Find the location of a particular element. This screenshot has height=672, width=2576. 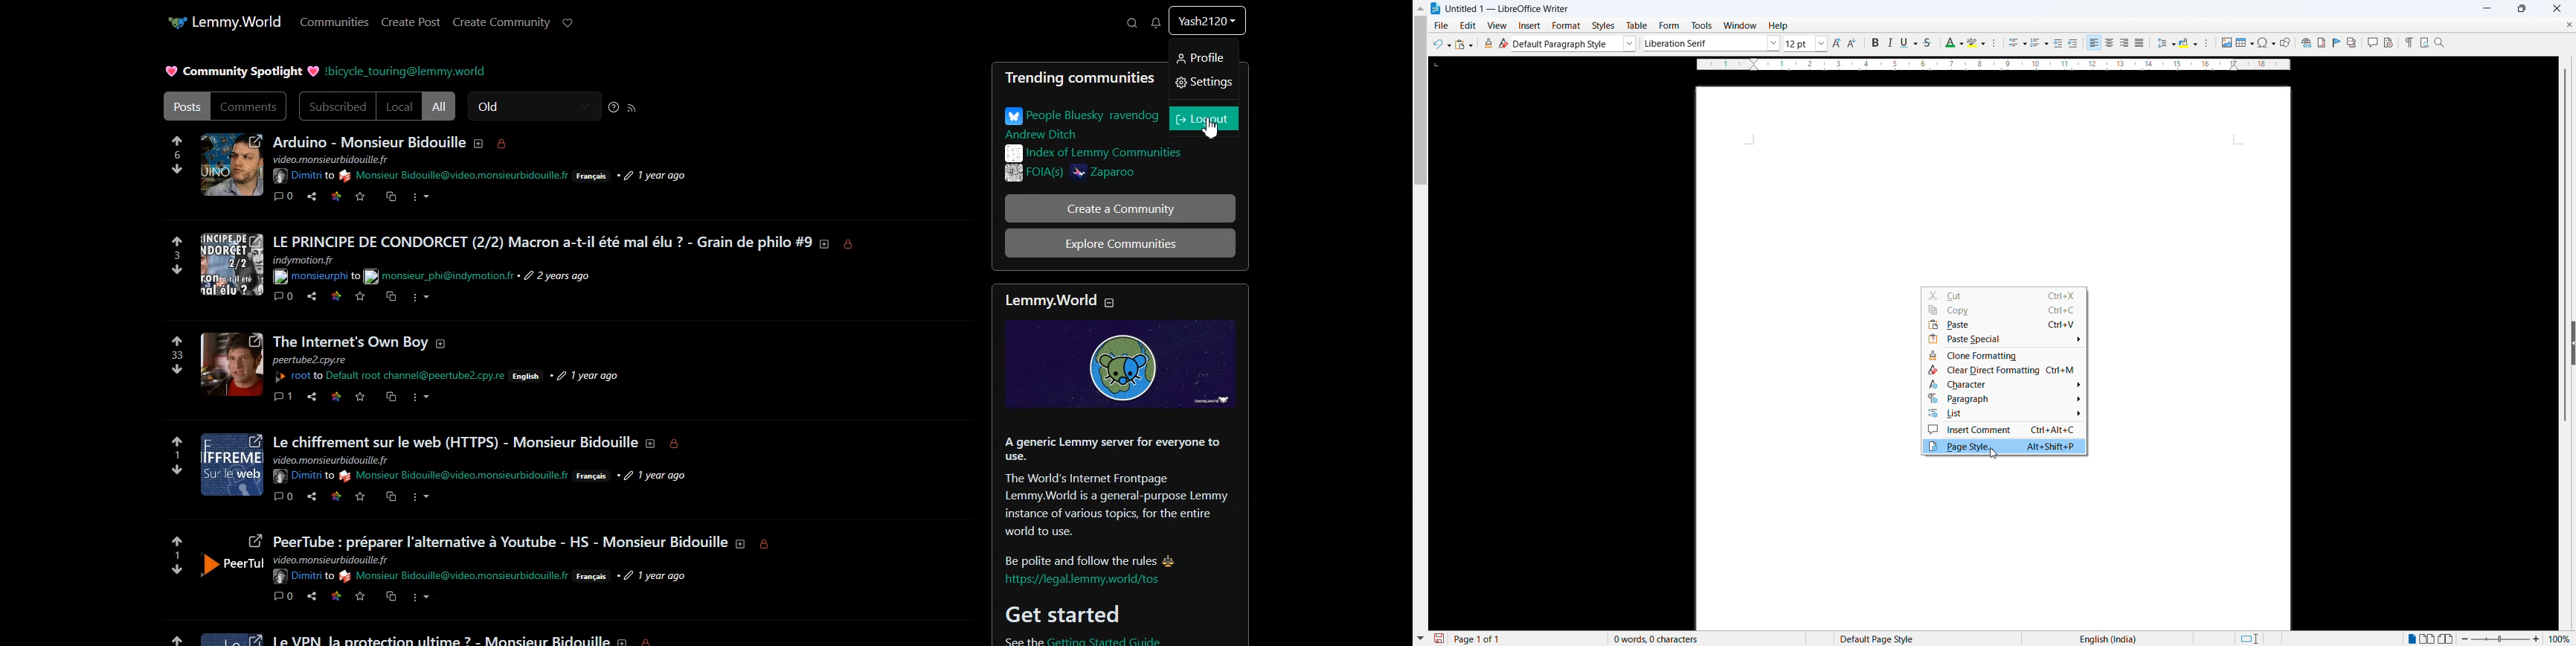

text is located at coordinates (455, 438).